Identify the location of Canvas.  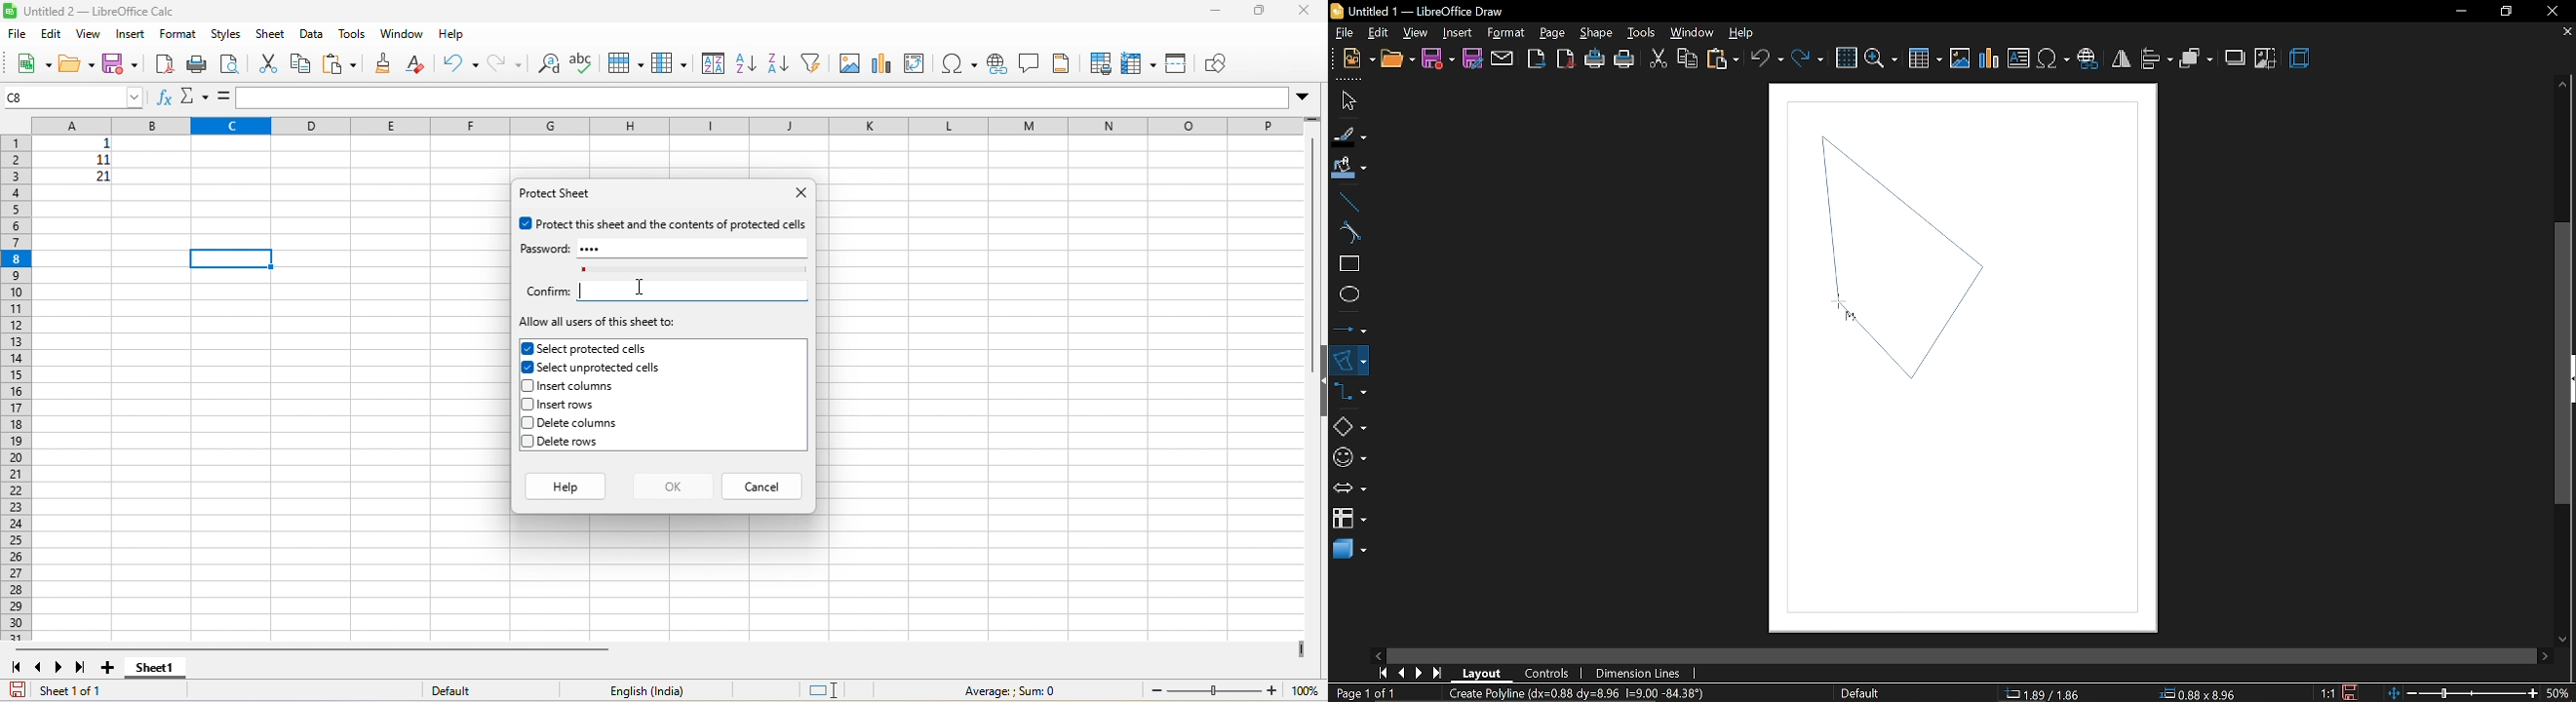
(1966, 358).